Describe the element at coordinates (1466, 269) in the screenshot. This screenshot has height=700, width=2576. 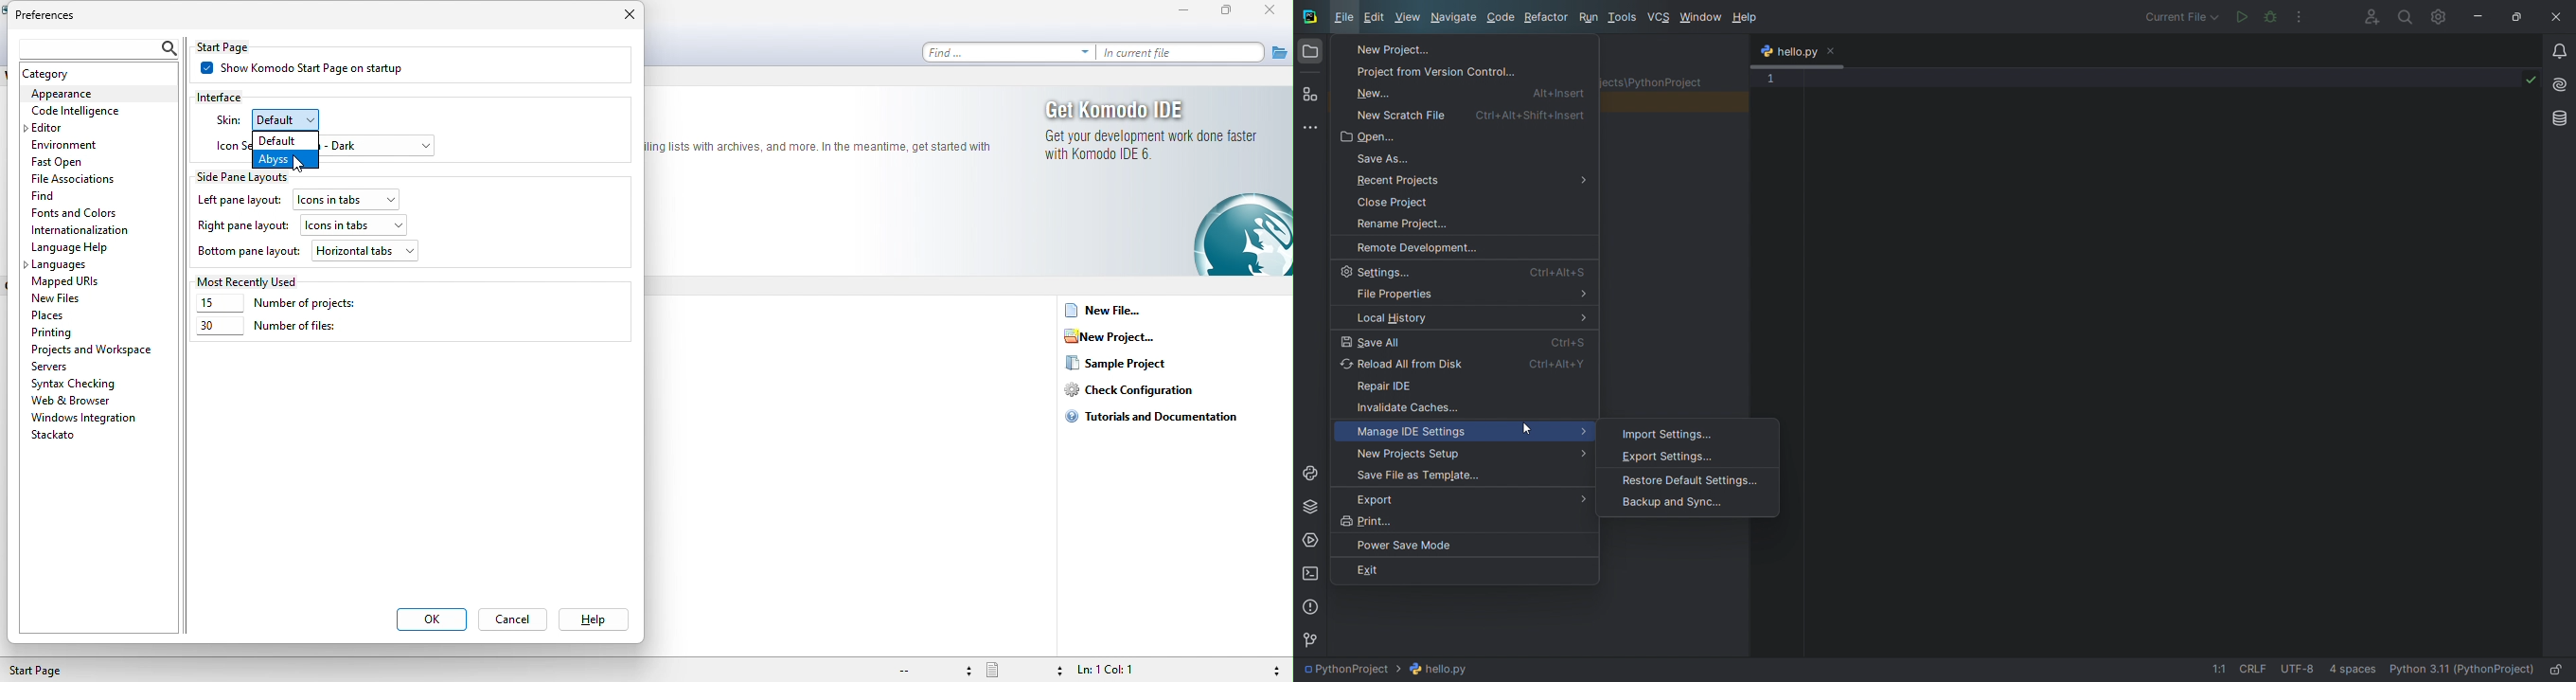
I see `settings` at that location.